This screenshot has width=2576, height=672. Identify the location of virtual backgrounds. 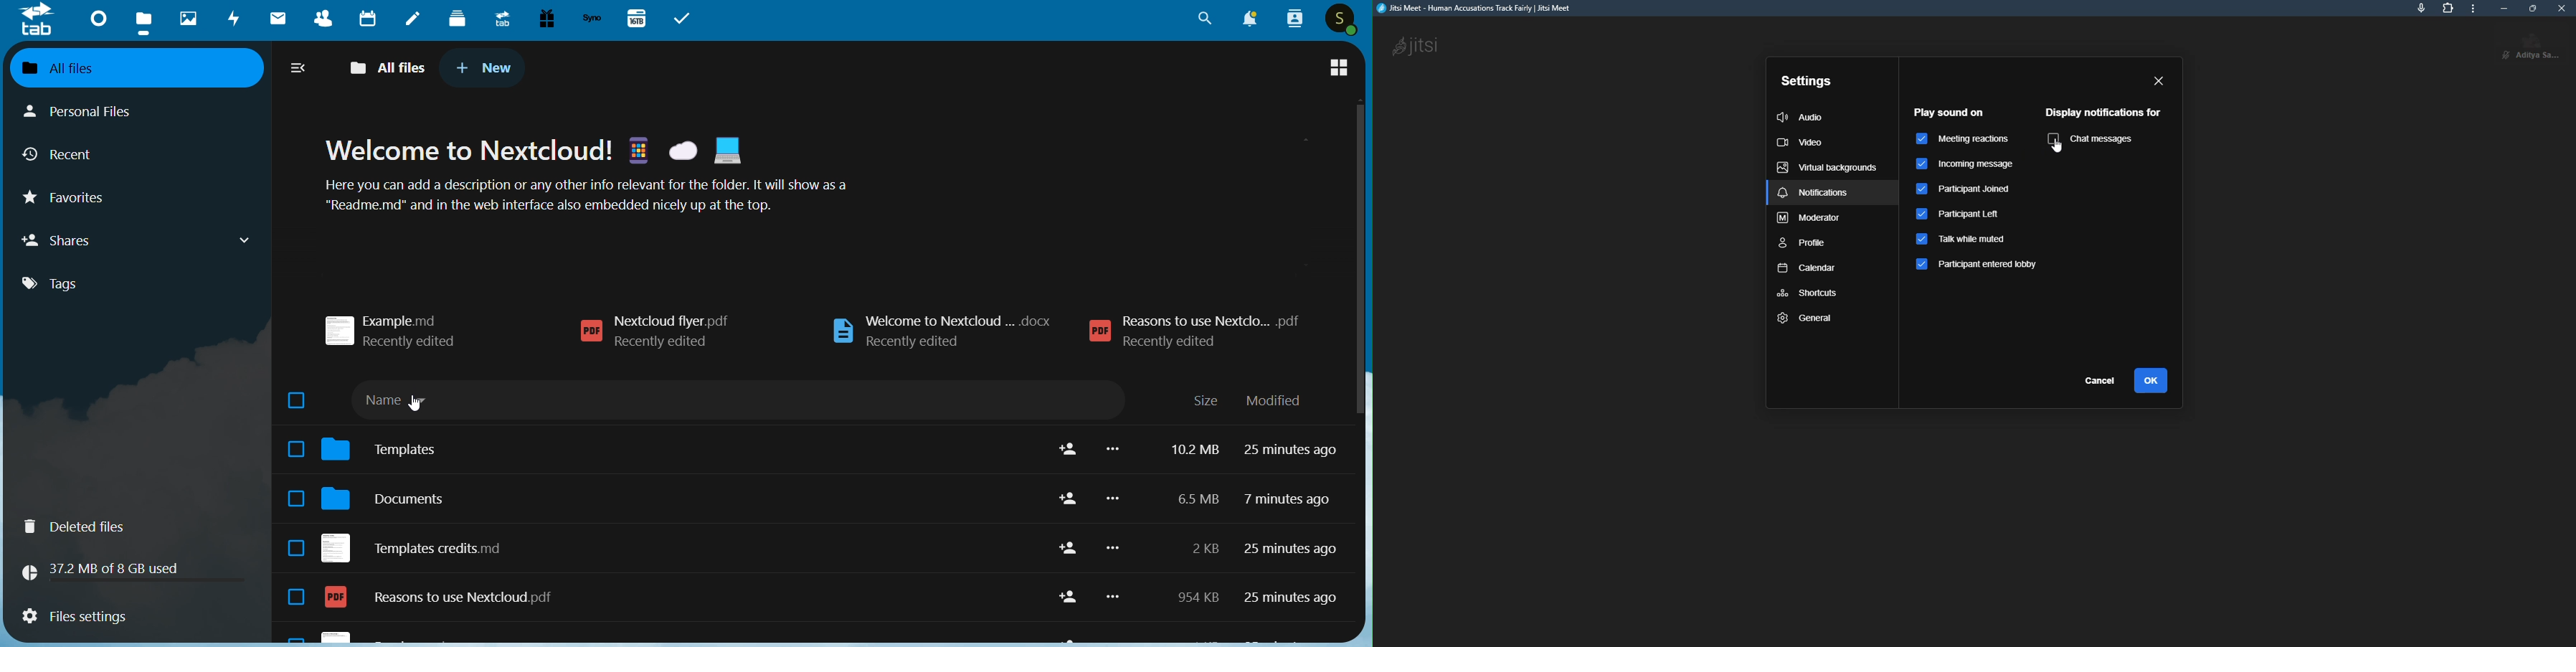
(1826, 168).